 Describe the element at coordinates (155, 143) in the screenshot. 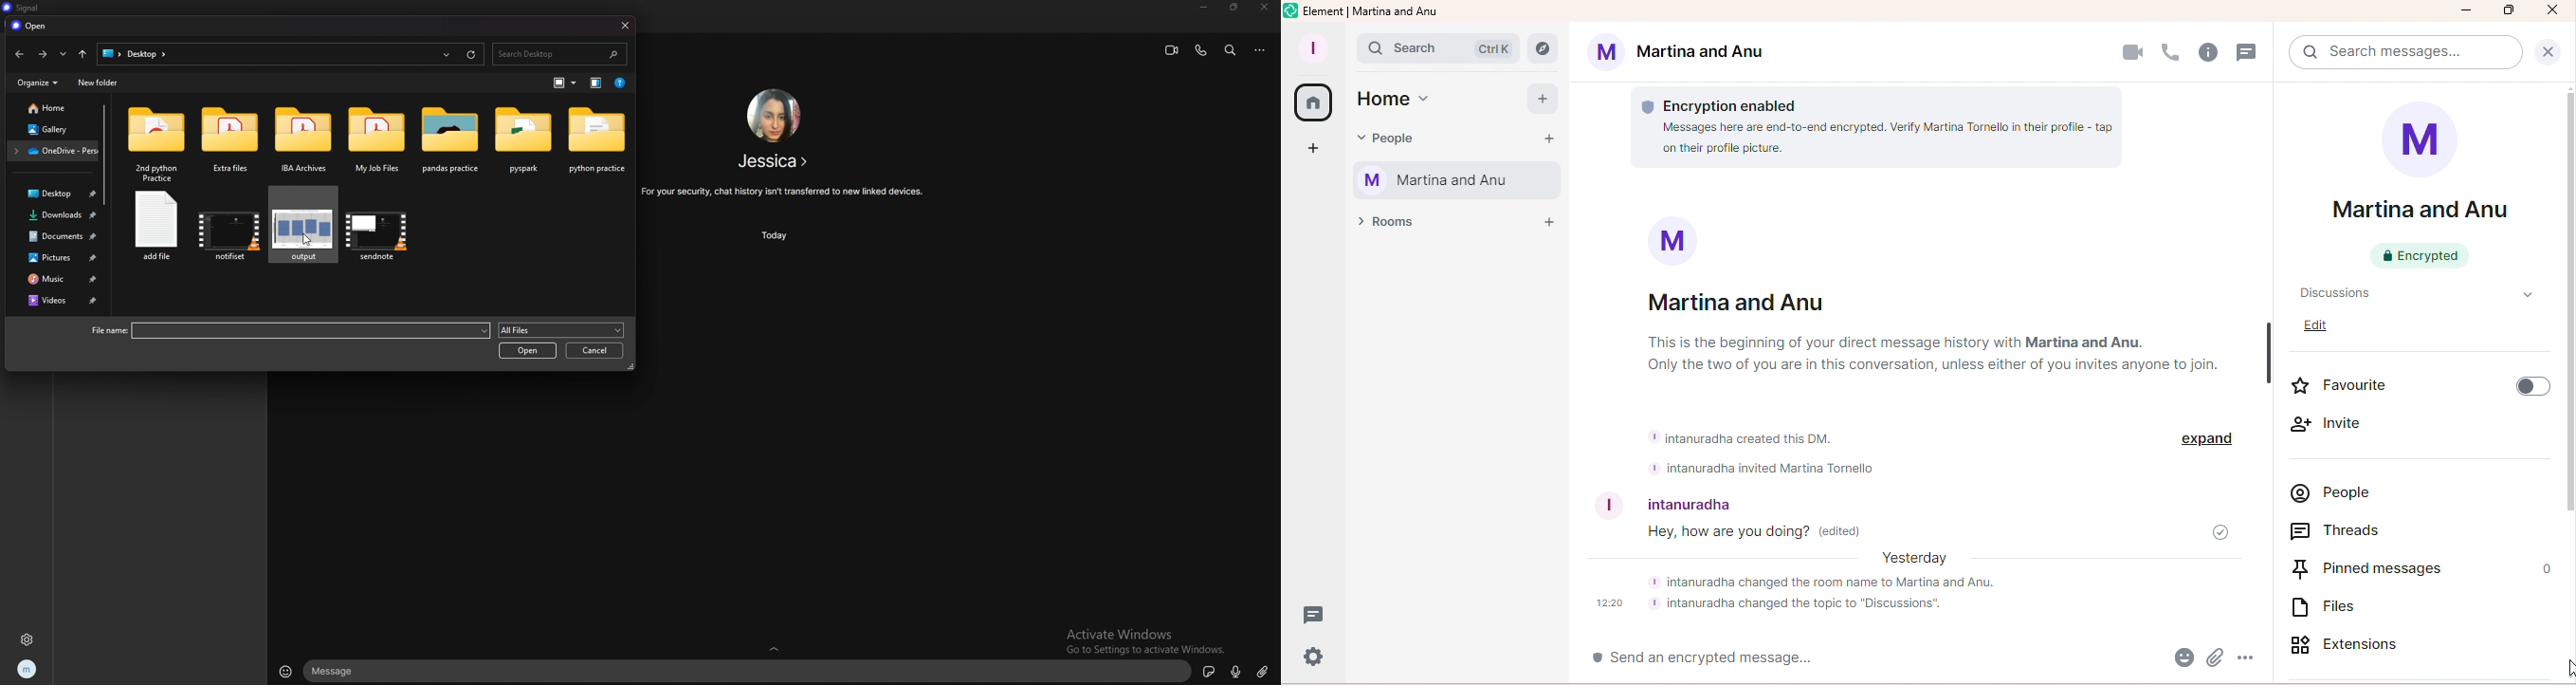

I see `folder` at that location.